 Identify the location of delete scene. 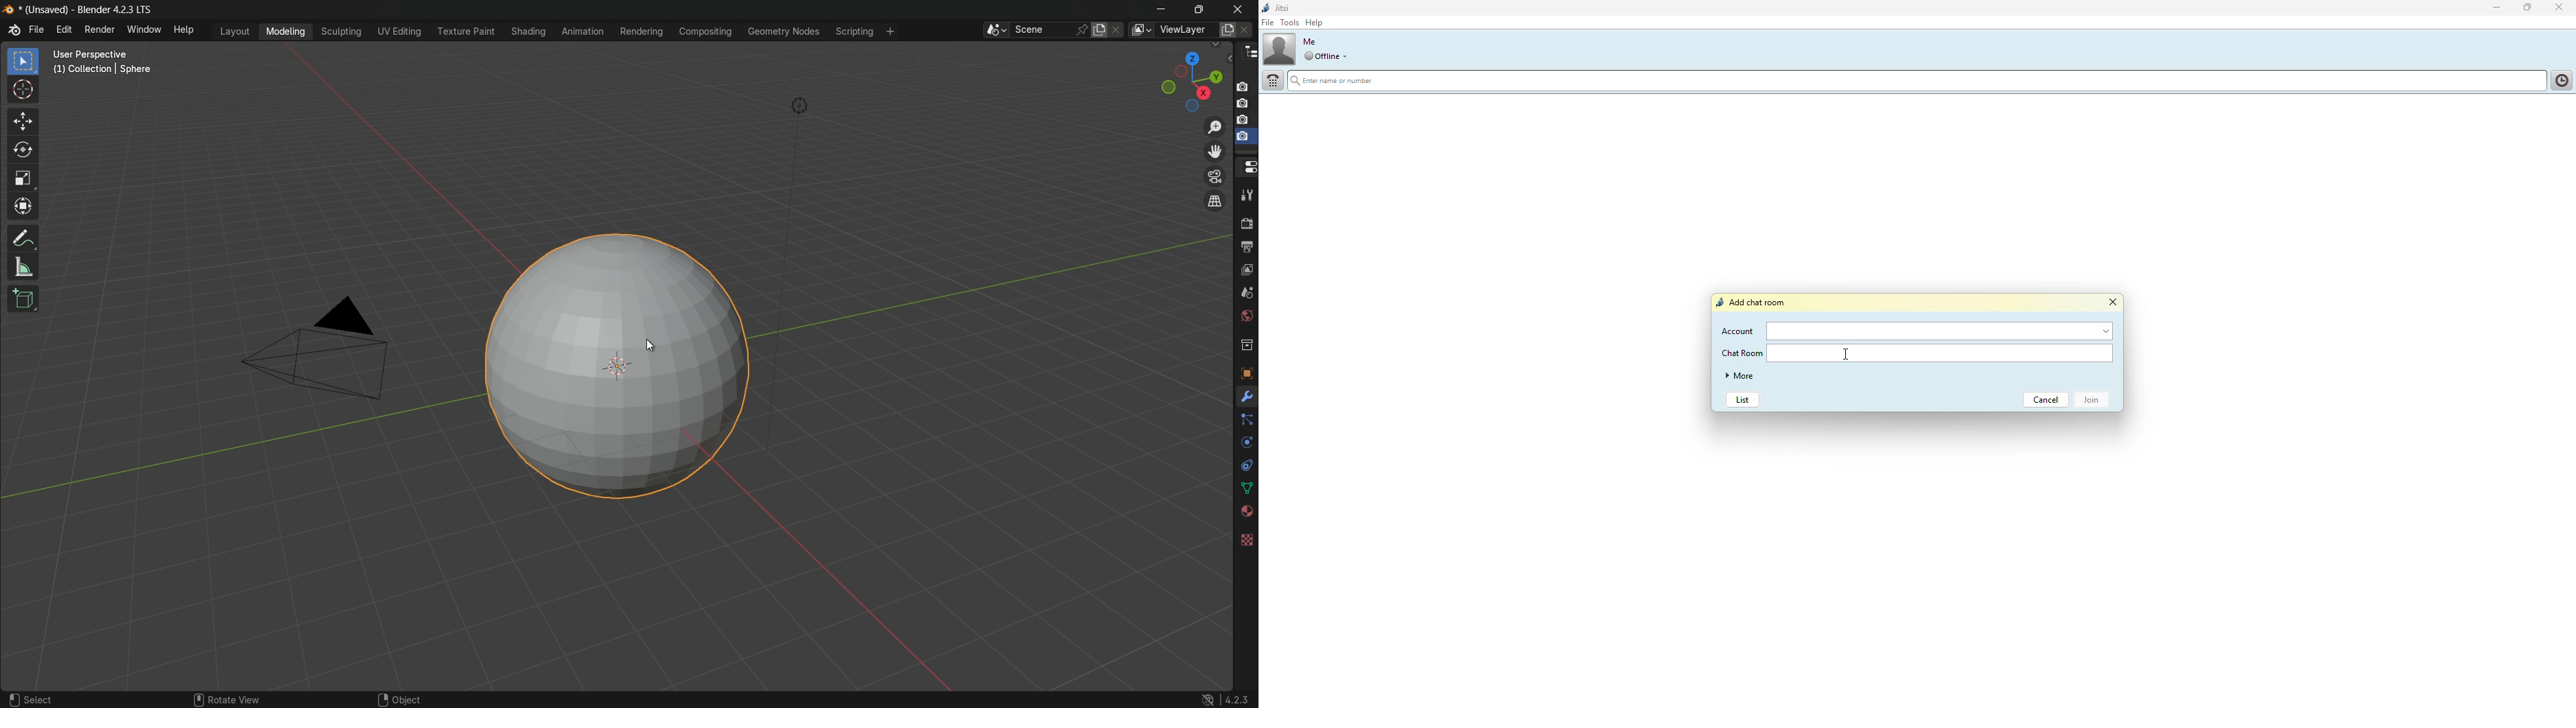
(1117, 30).